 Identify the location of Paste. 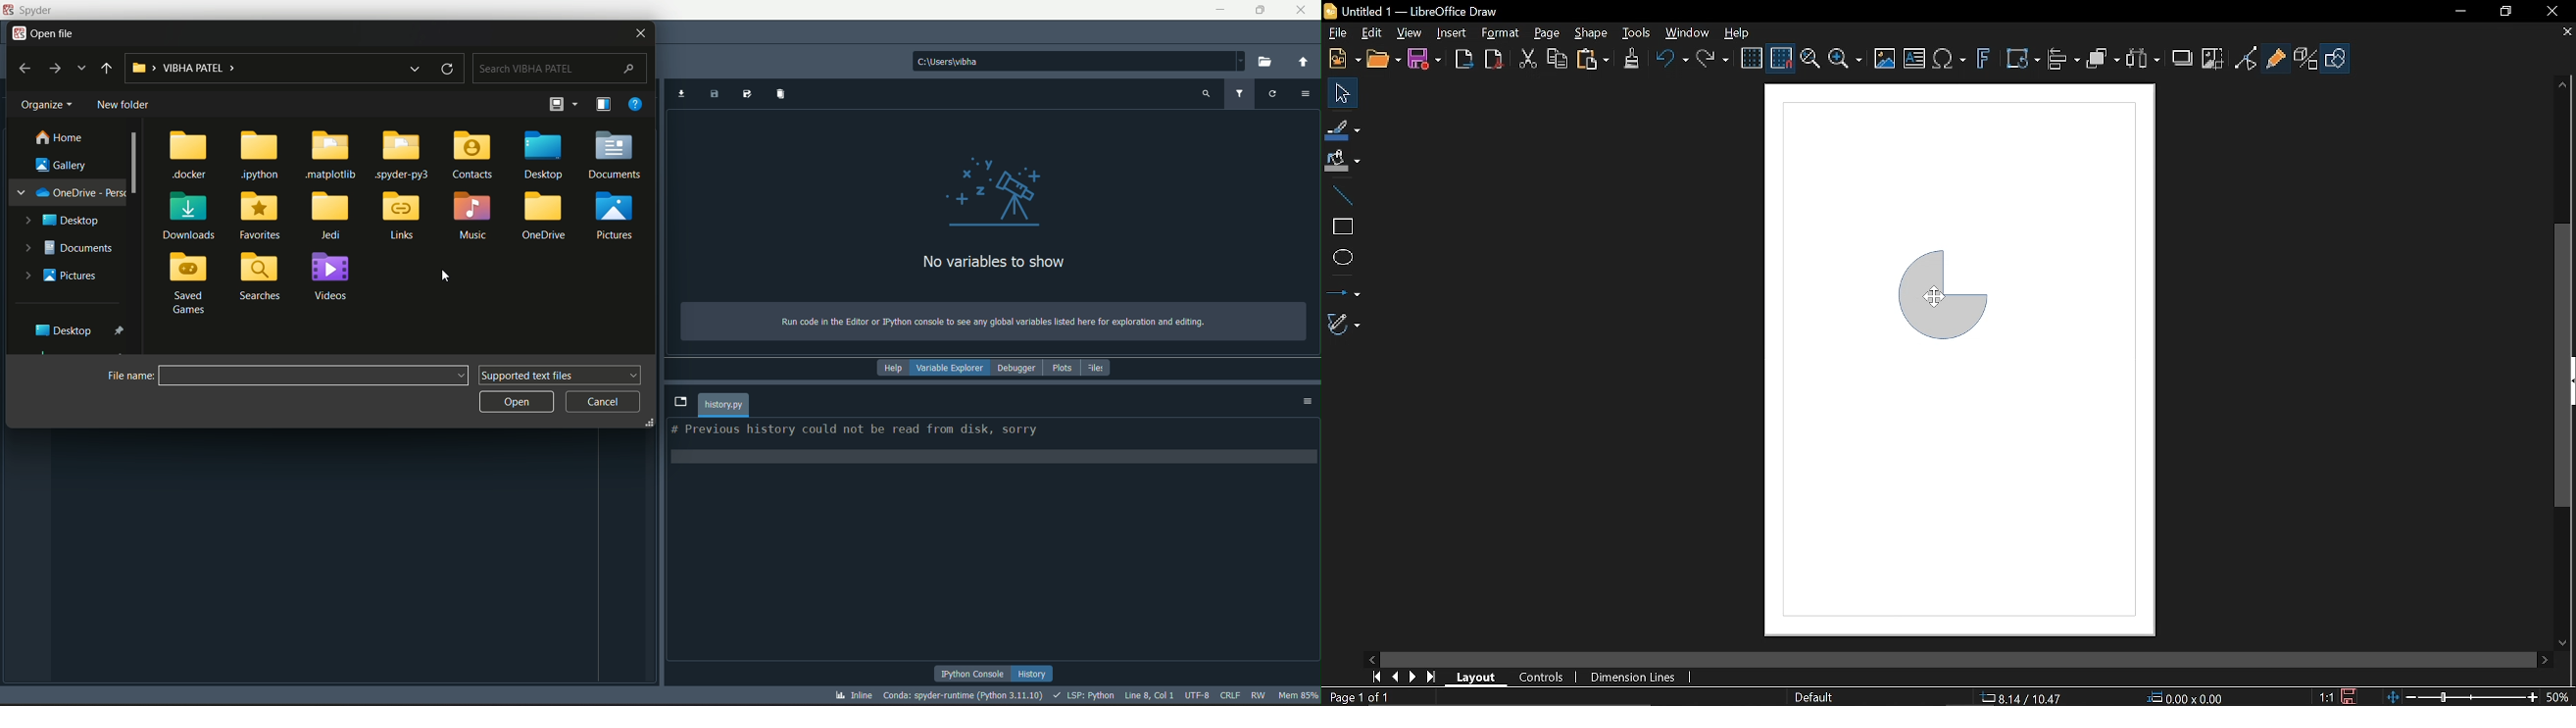
(1593, 61).